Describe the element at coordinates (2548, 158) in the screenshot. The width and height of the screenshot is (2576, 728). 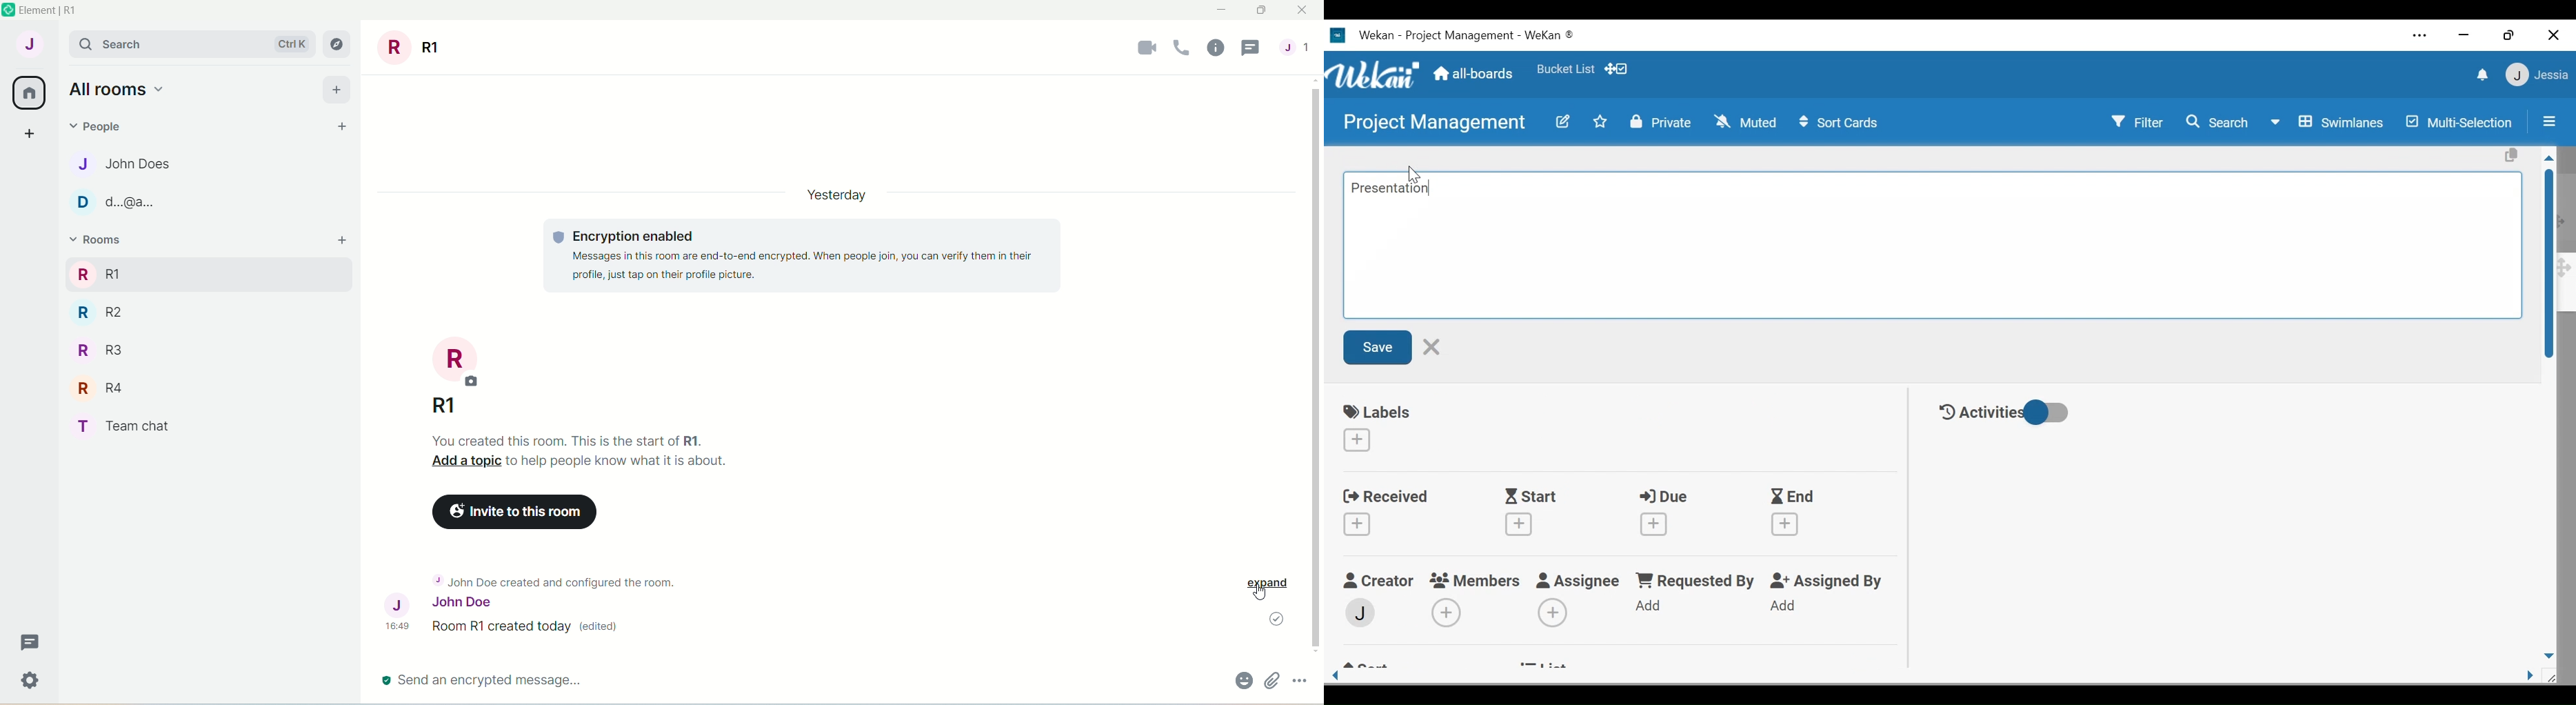
I see `Scroll up` at that location.